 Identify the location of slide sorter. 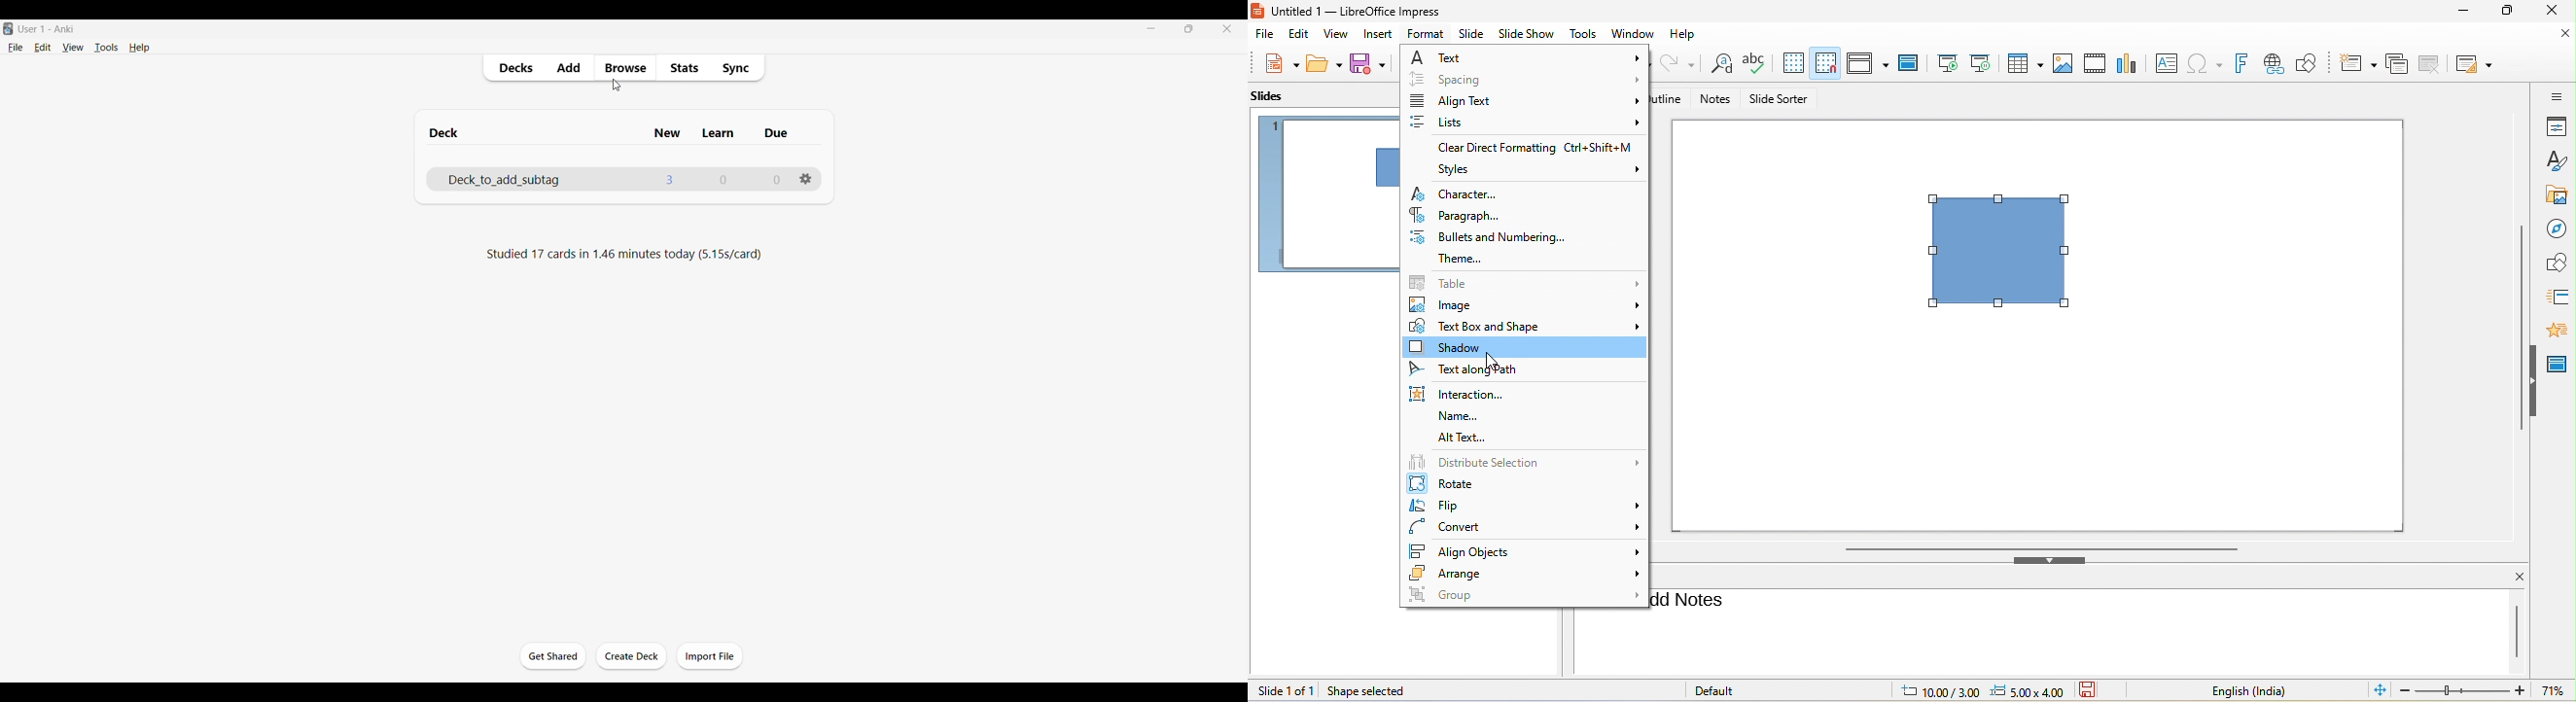
(1782, 99).